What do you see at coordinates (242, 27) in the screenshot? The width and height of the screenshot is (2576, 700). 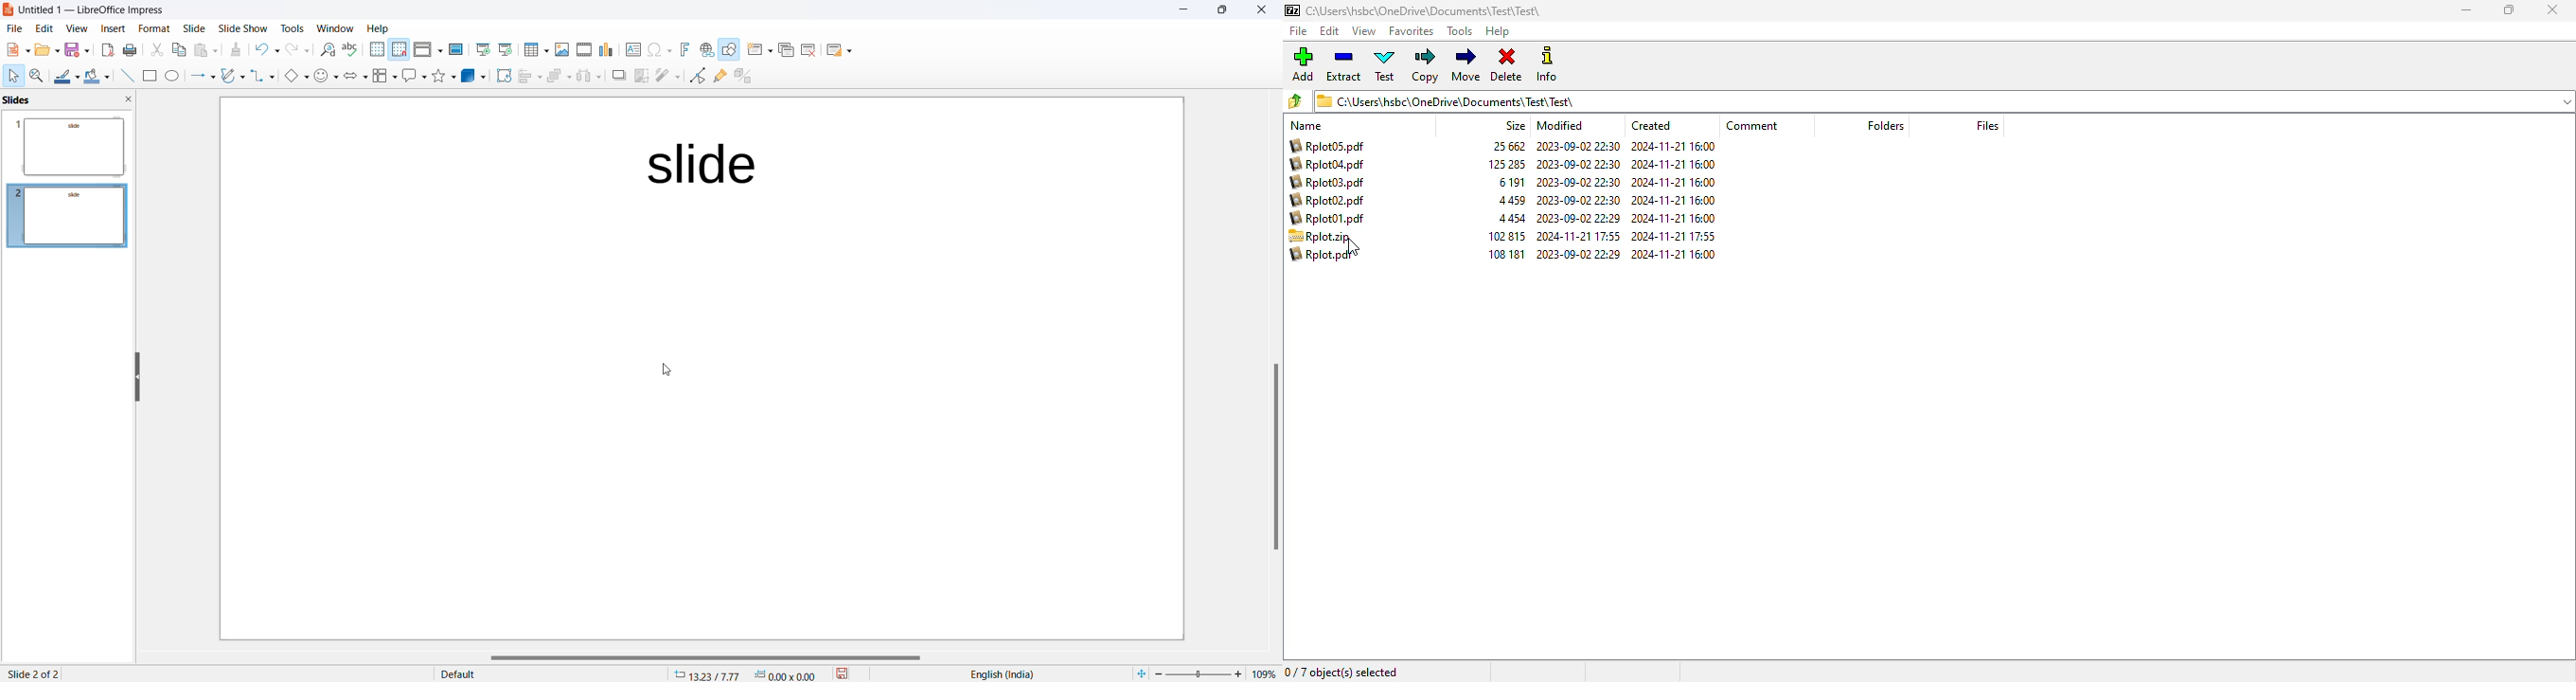 I see `Slide show` at bounding box center [242, 27].